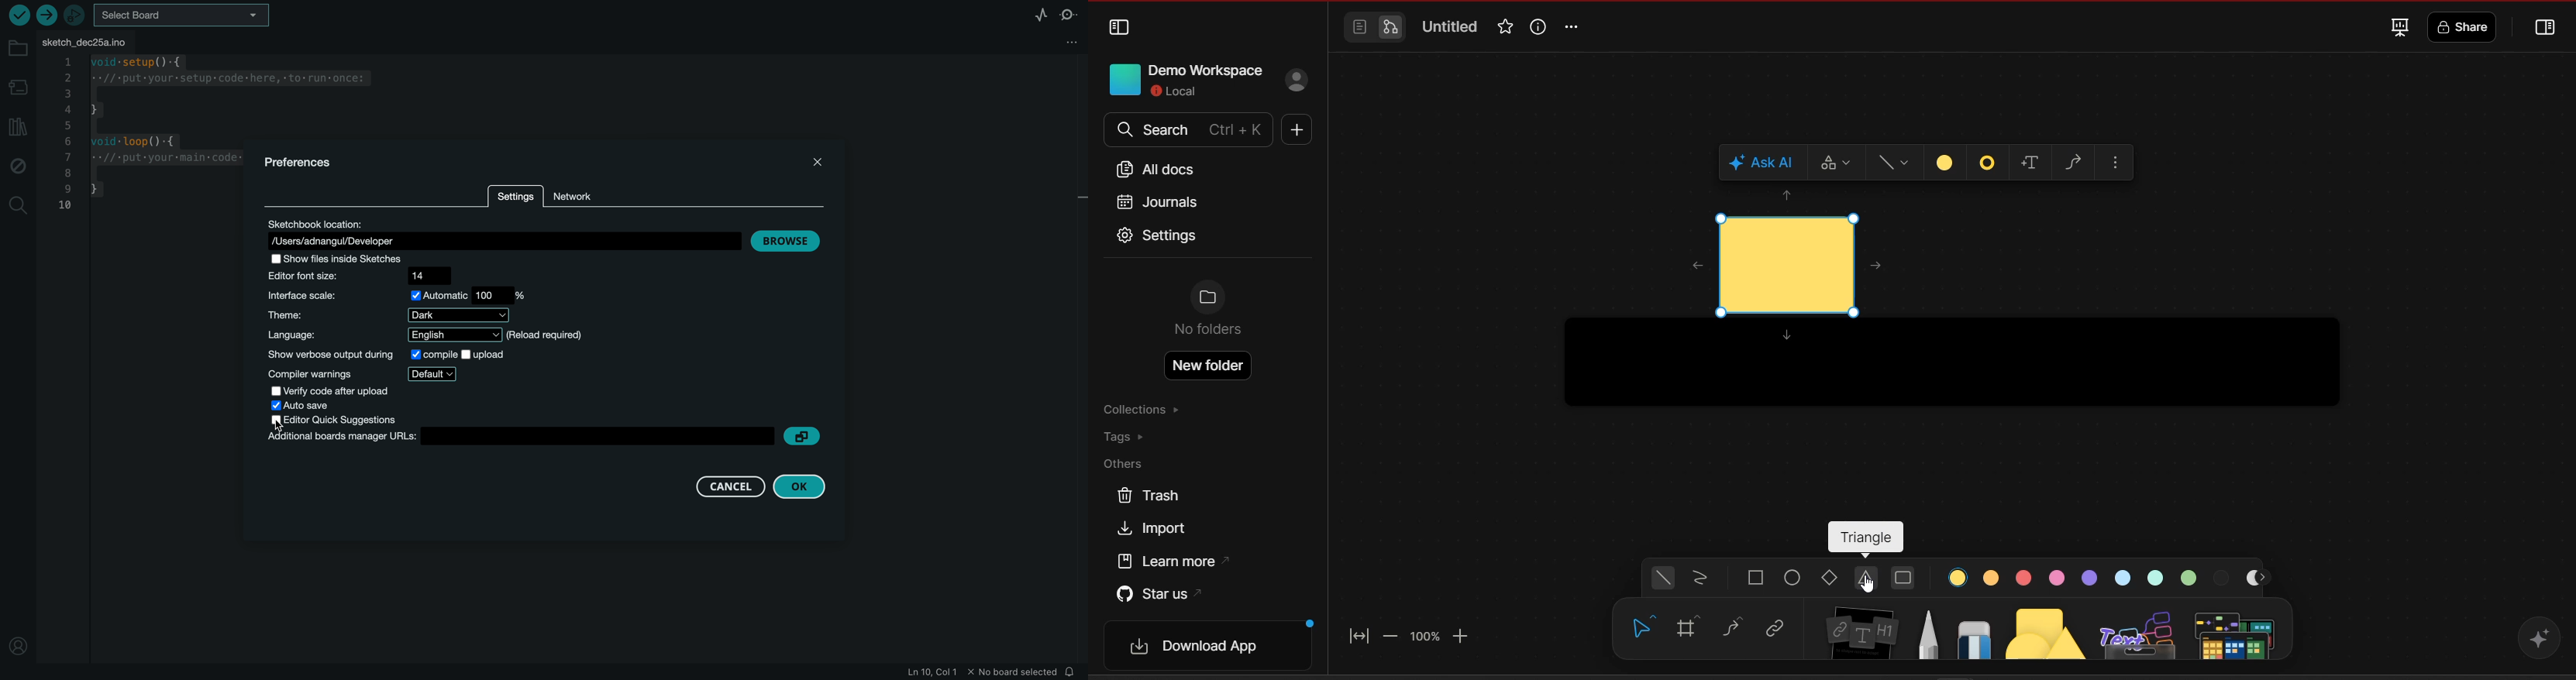  Describe the element at coordinates (2116, 163) in the screenshot. I see `more` at that location.